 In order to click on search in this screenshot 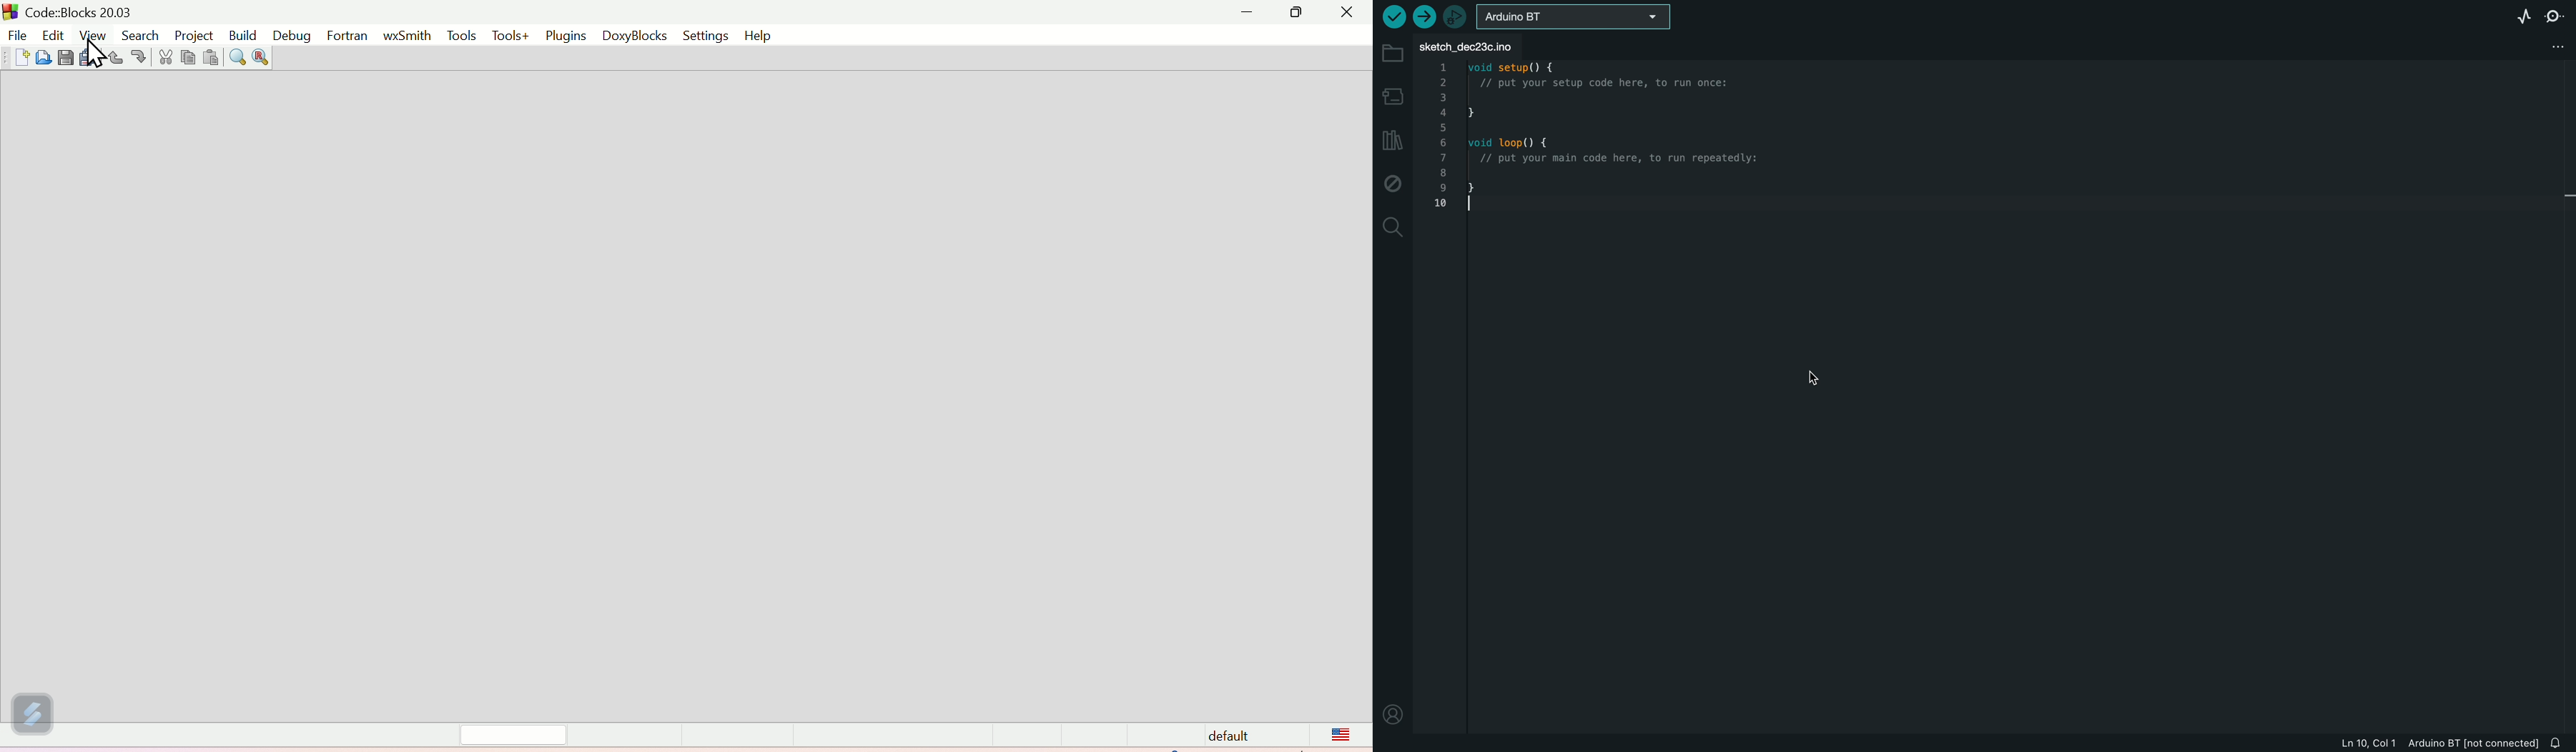, I will do `click(235, 58)`.